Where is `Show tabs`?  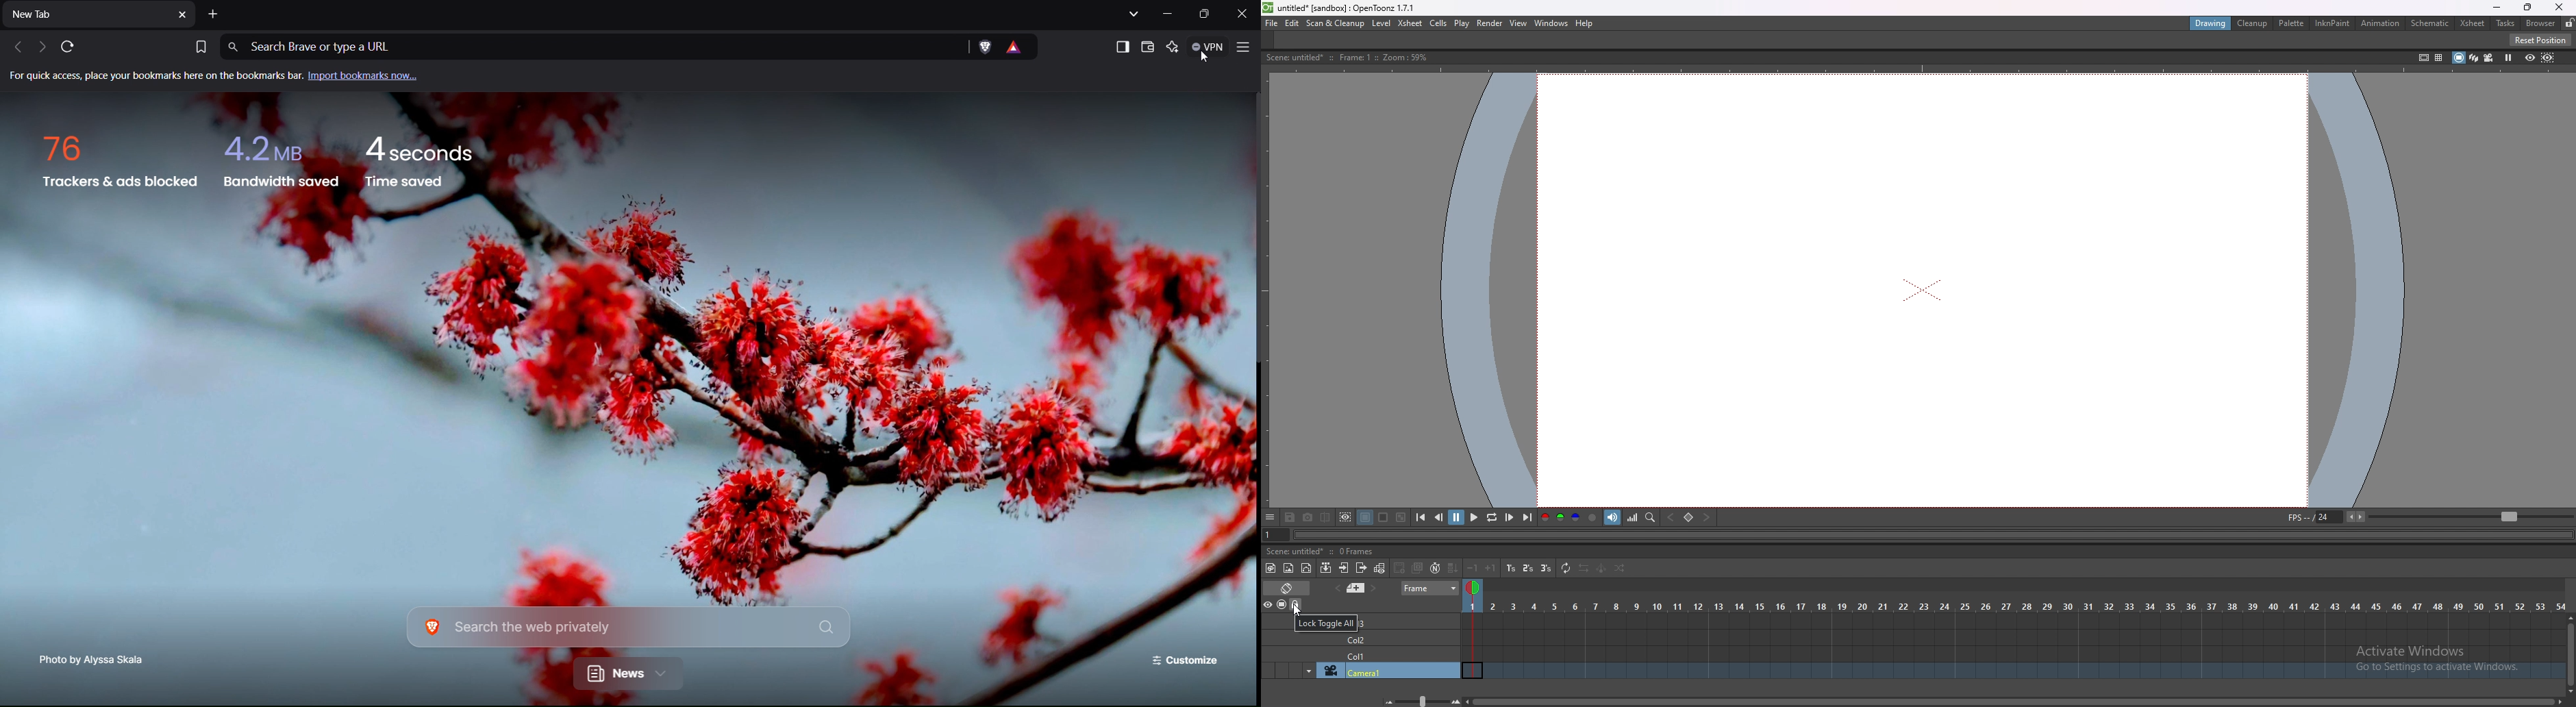 Show tabs is located at coordinates (1134, 15).